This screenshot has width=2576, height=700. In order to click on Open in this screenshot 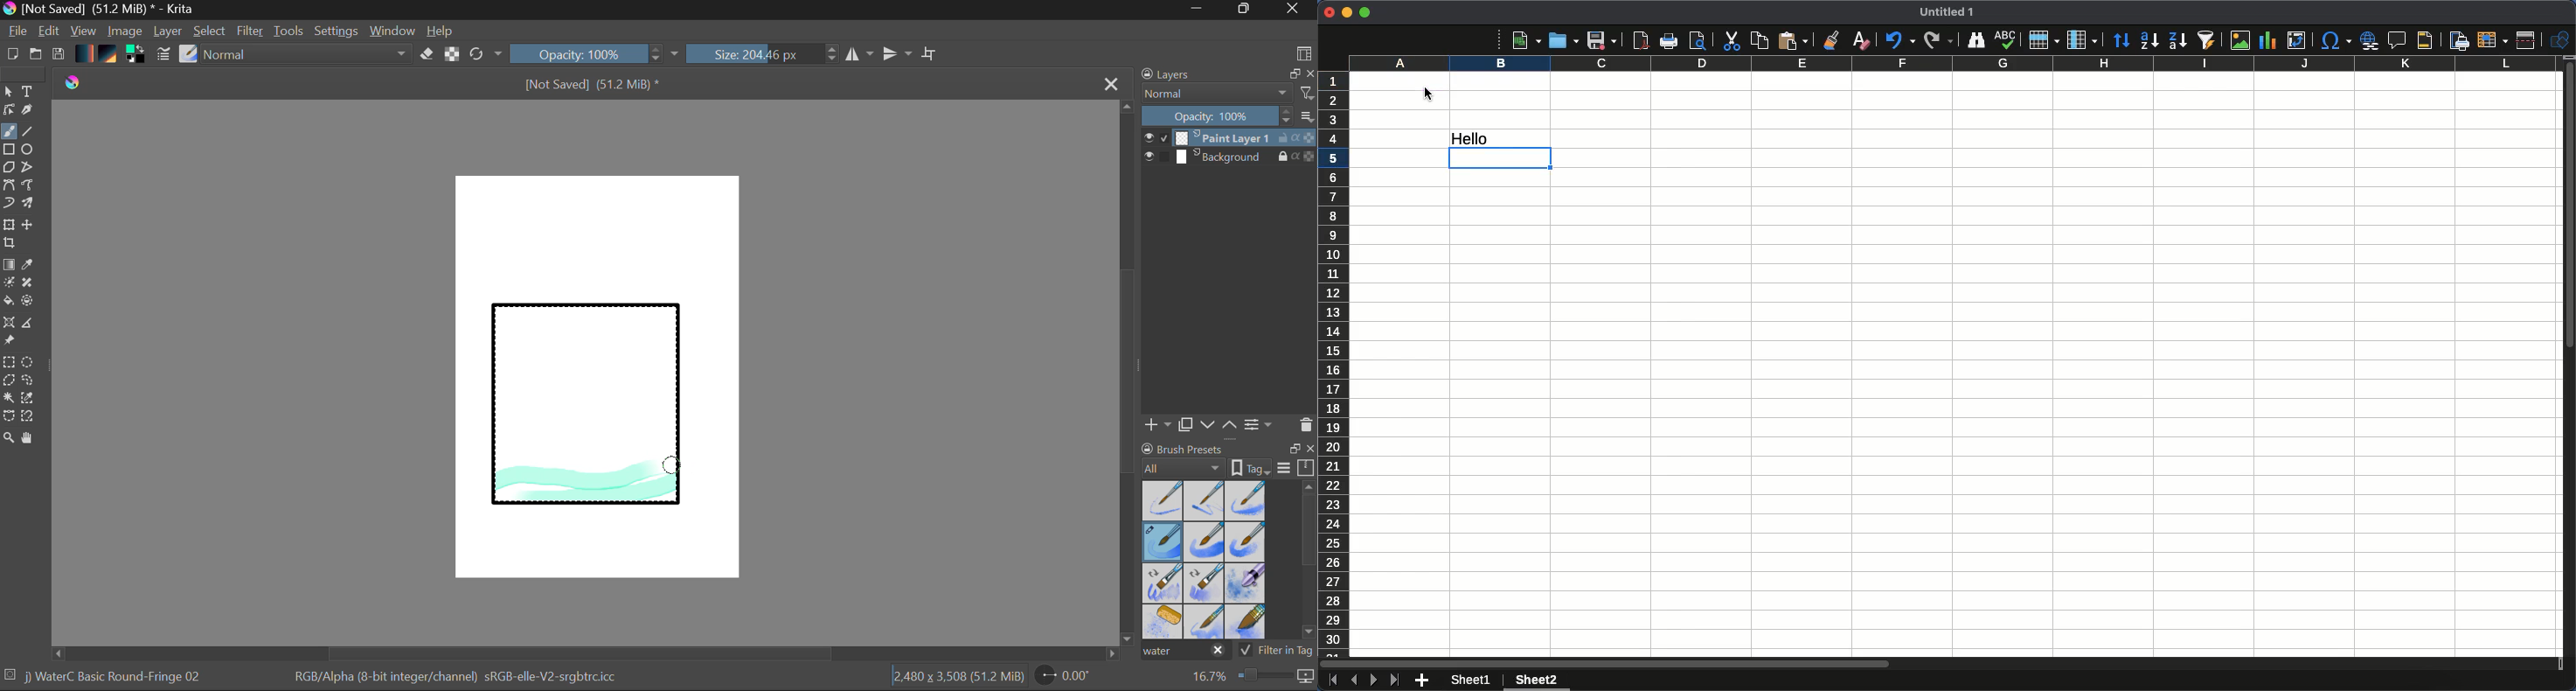, I will do `click(1561, 39)`.